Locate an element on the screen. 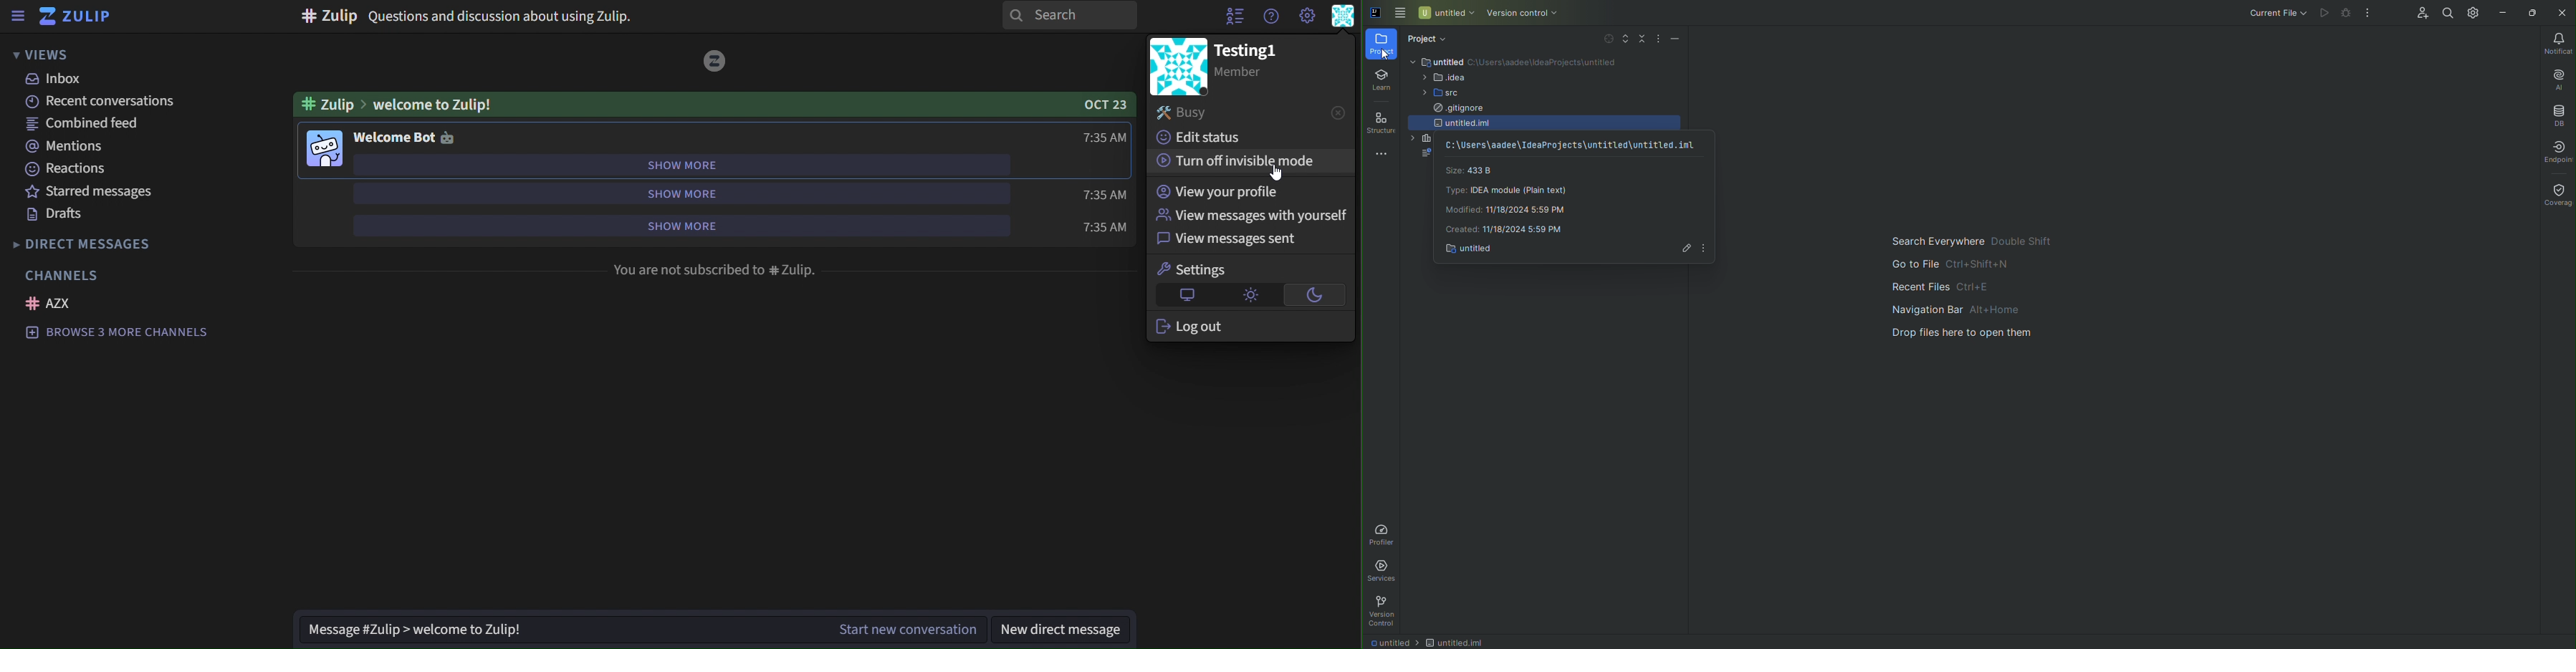 Image resolution: width=2576 pixels, height=672 pixels. testing1 member is located at coordinates (1251, 59).